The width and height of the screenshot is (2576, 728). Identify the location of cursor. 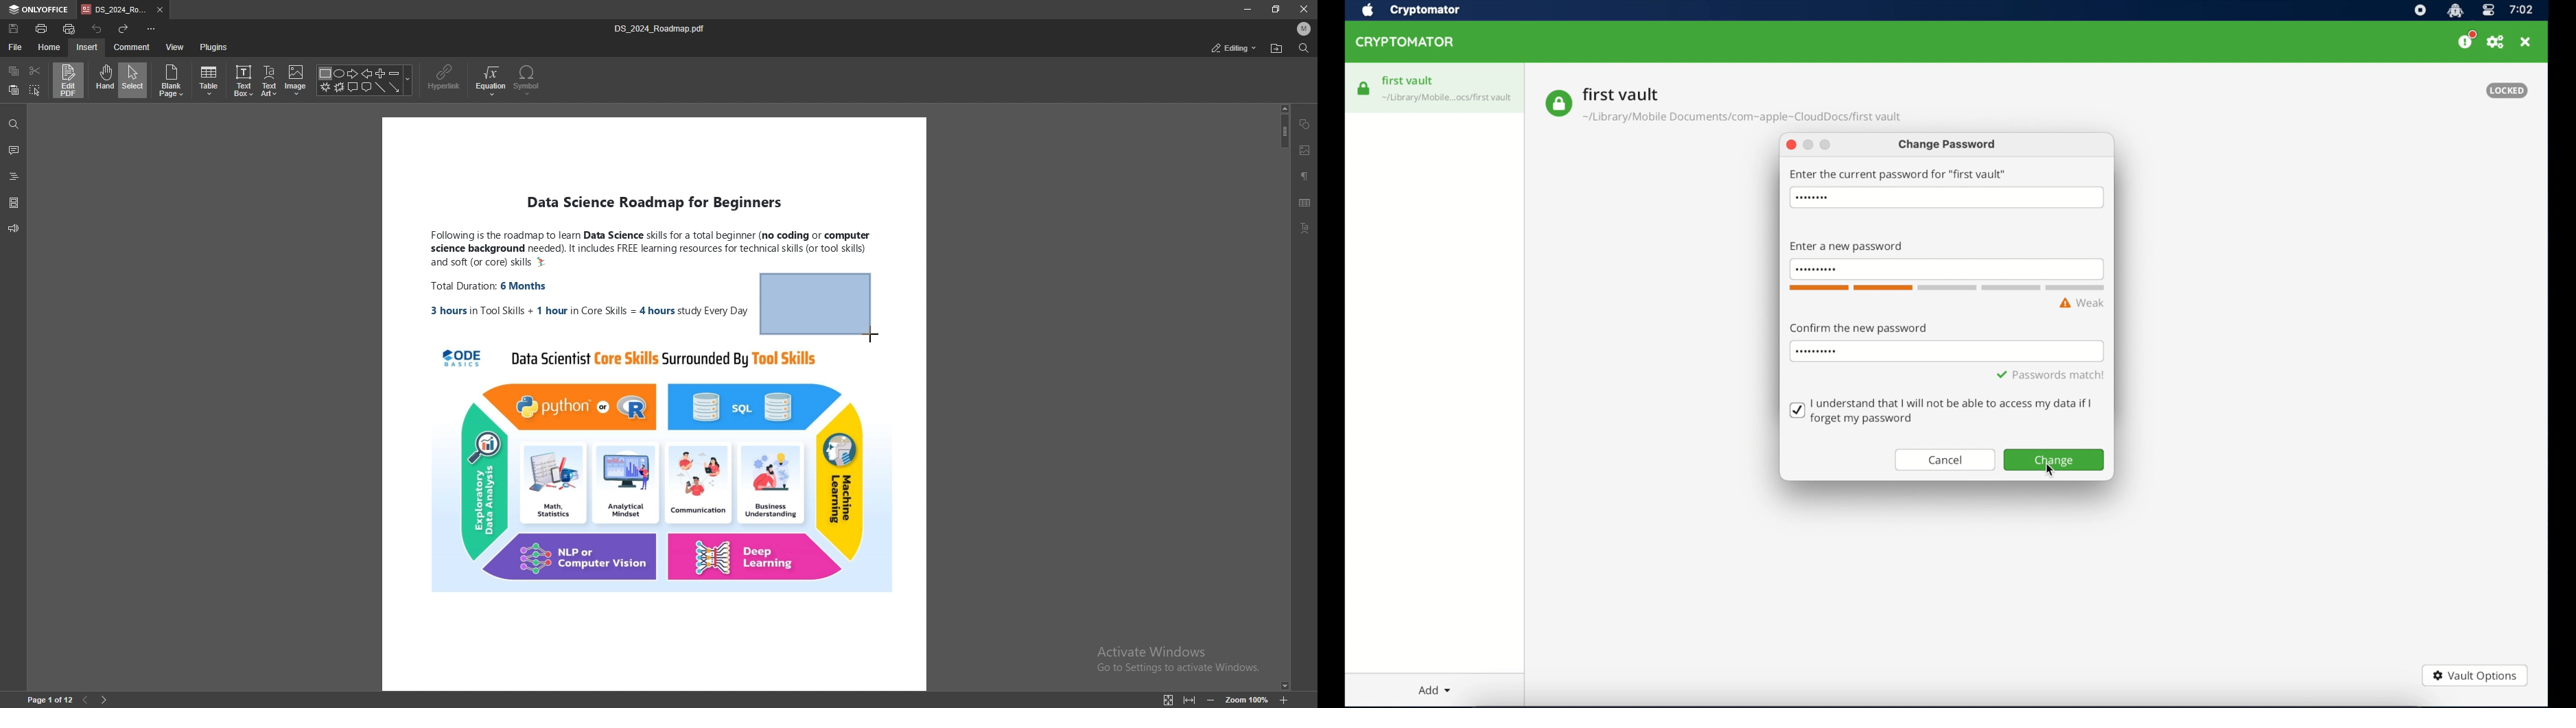
(874, 340).